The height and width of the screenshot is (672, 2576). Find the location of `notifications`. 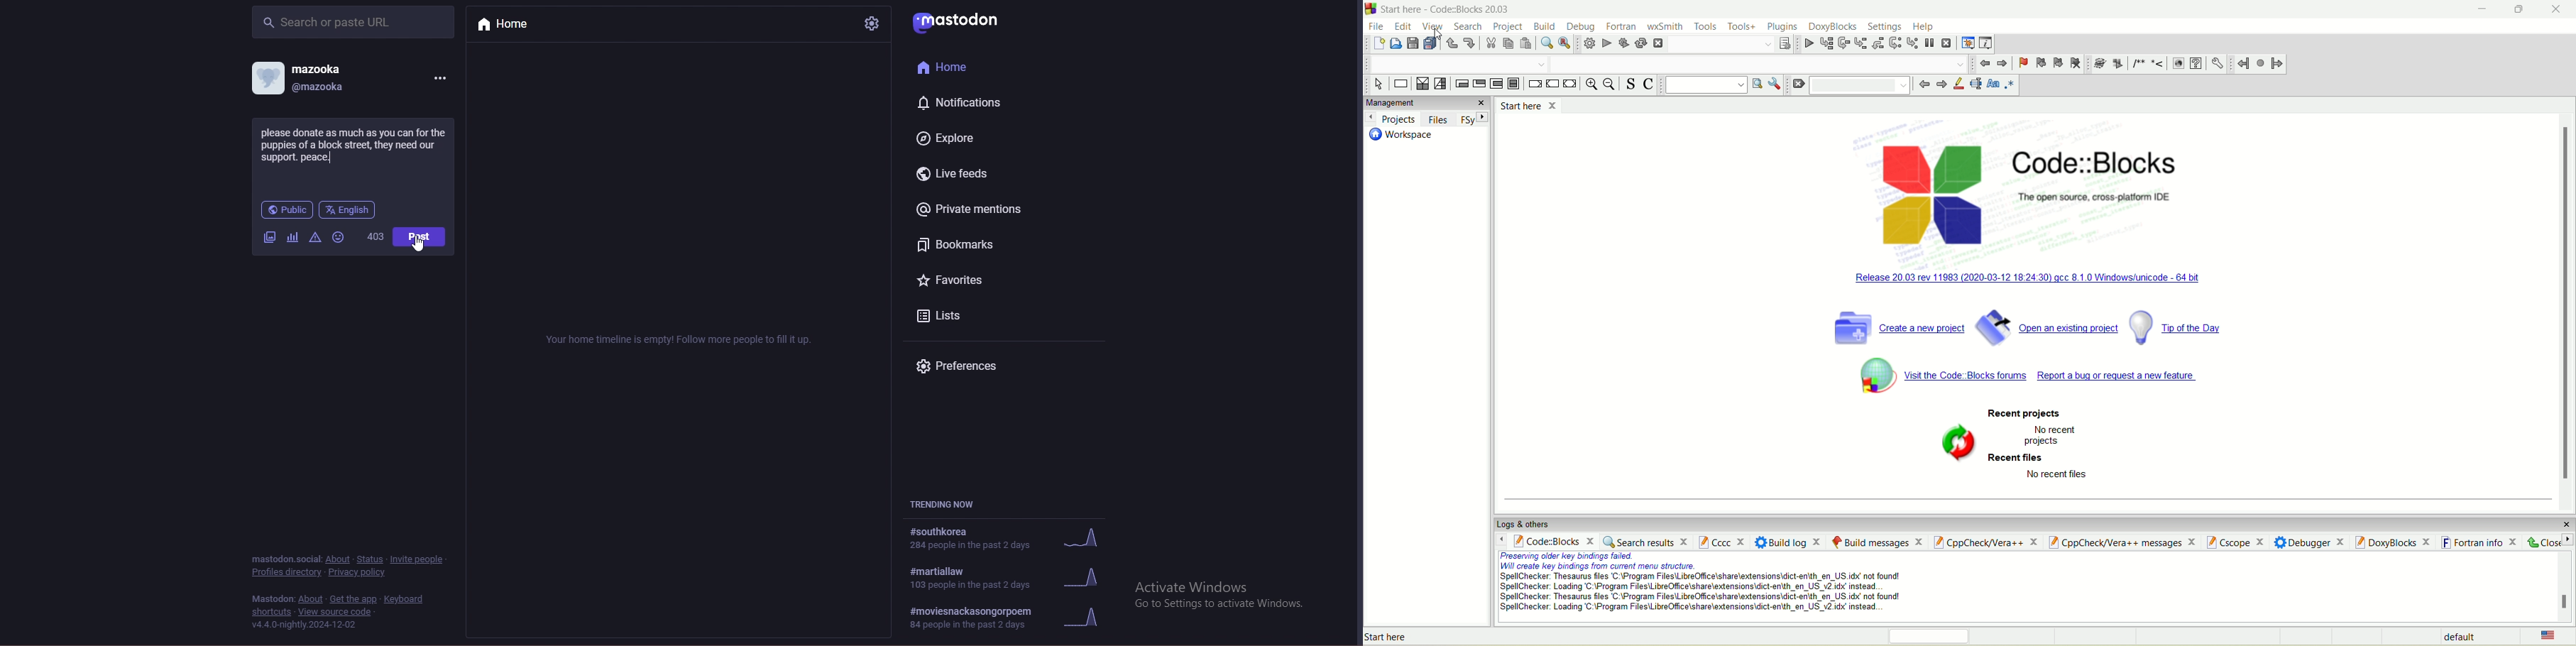

notifications is located at coordinates (981, 103).